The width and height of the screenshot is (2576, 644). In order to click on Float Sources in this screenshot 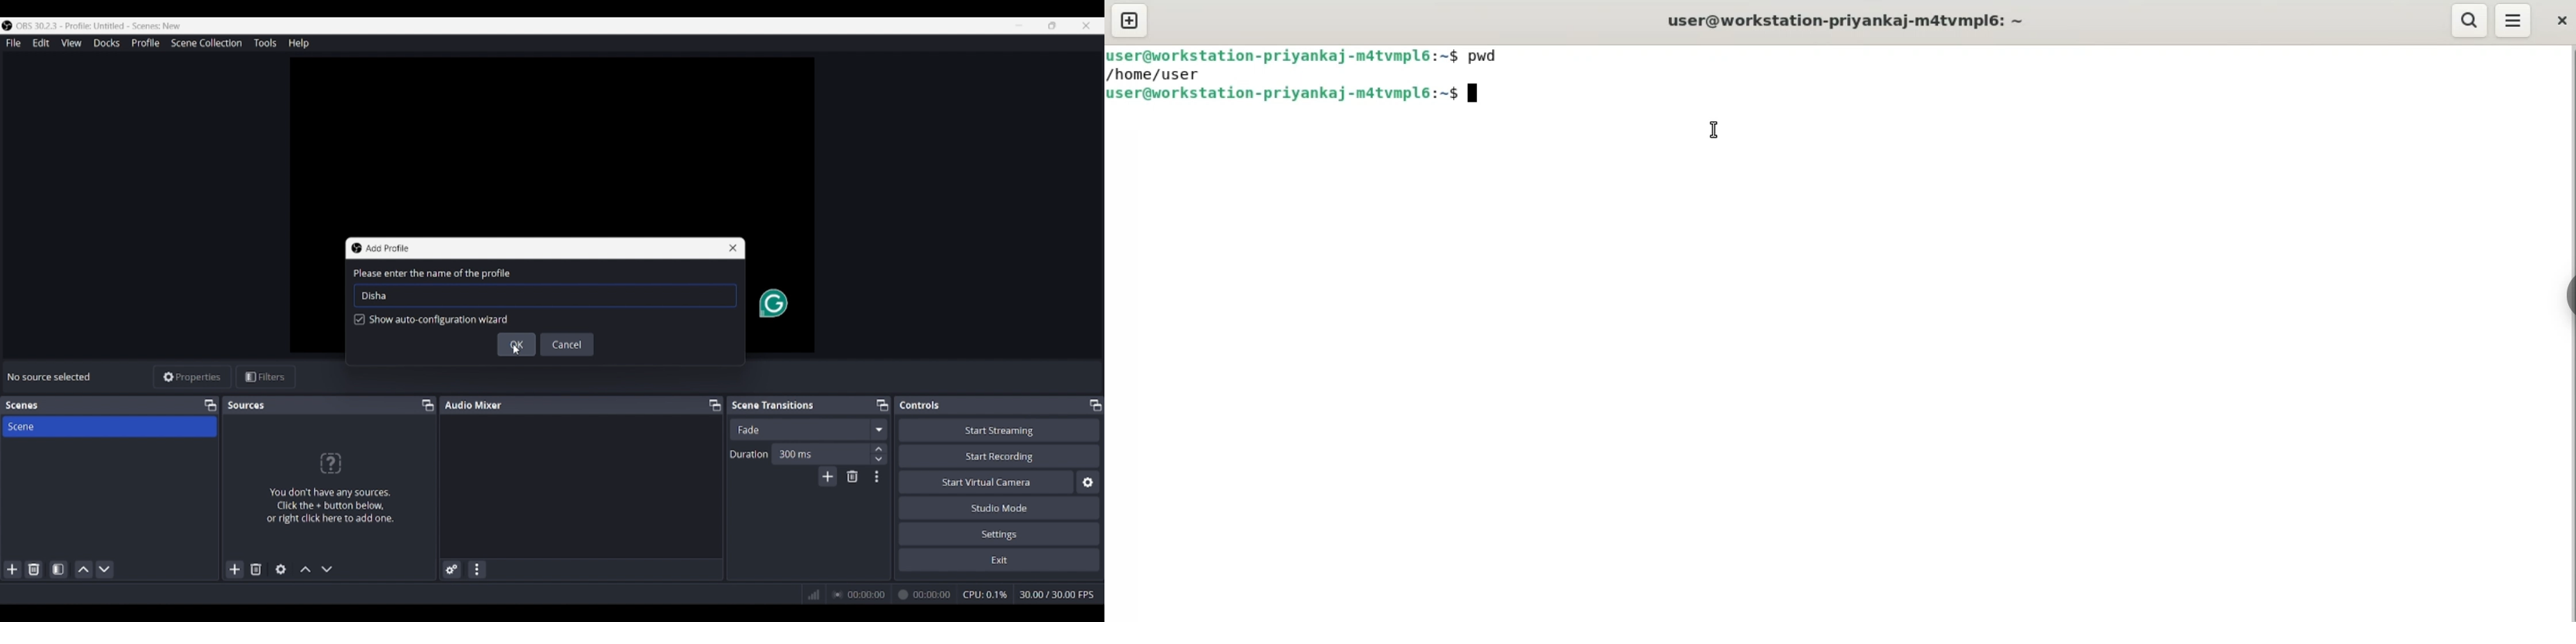, I will do `click(428, 405)`.